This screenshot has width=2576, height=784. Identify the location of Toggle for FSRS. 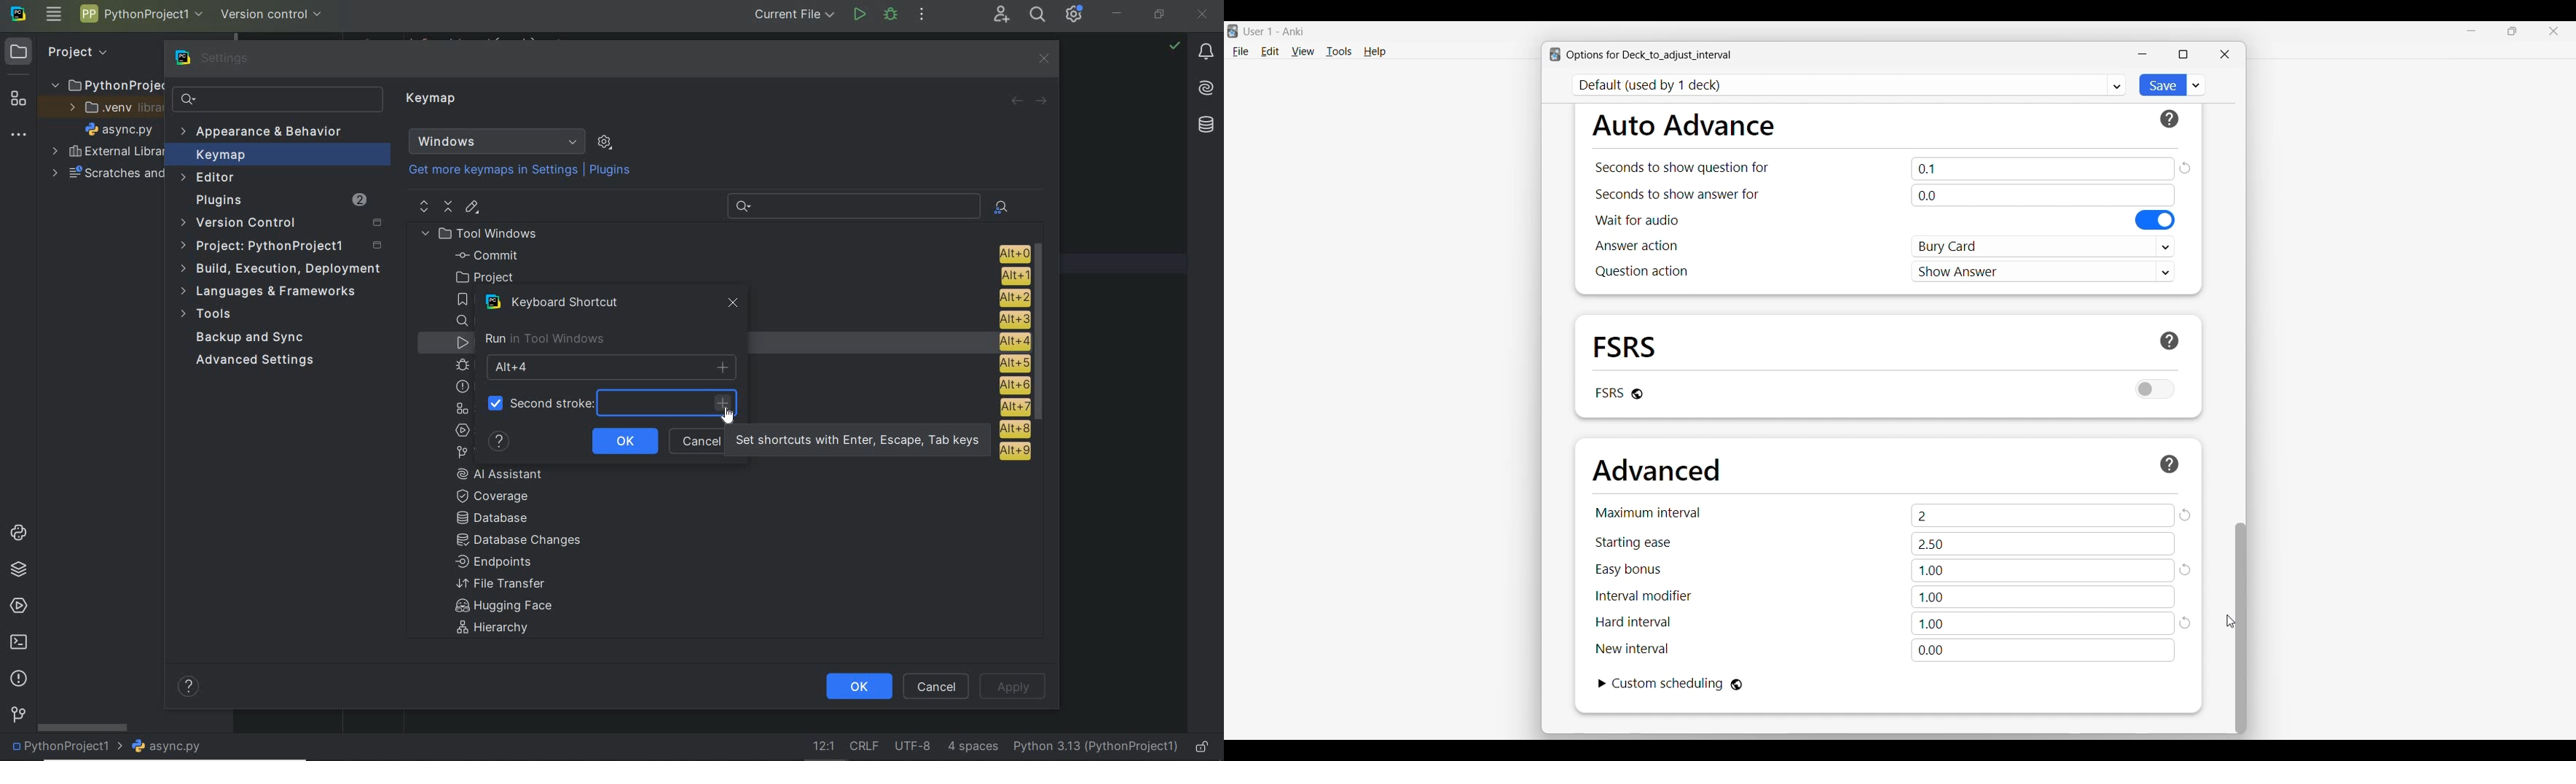
(2156, 389).